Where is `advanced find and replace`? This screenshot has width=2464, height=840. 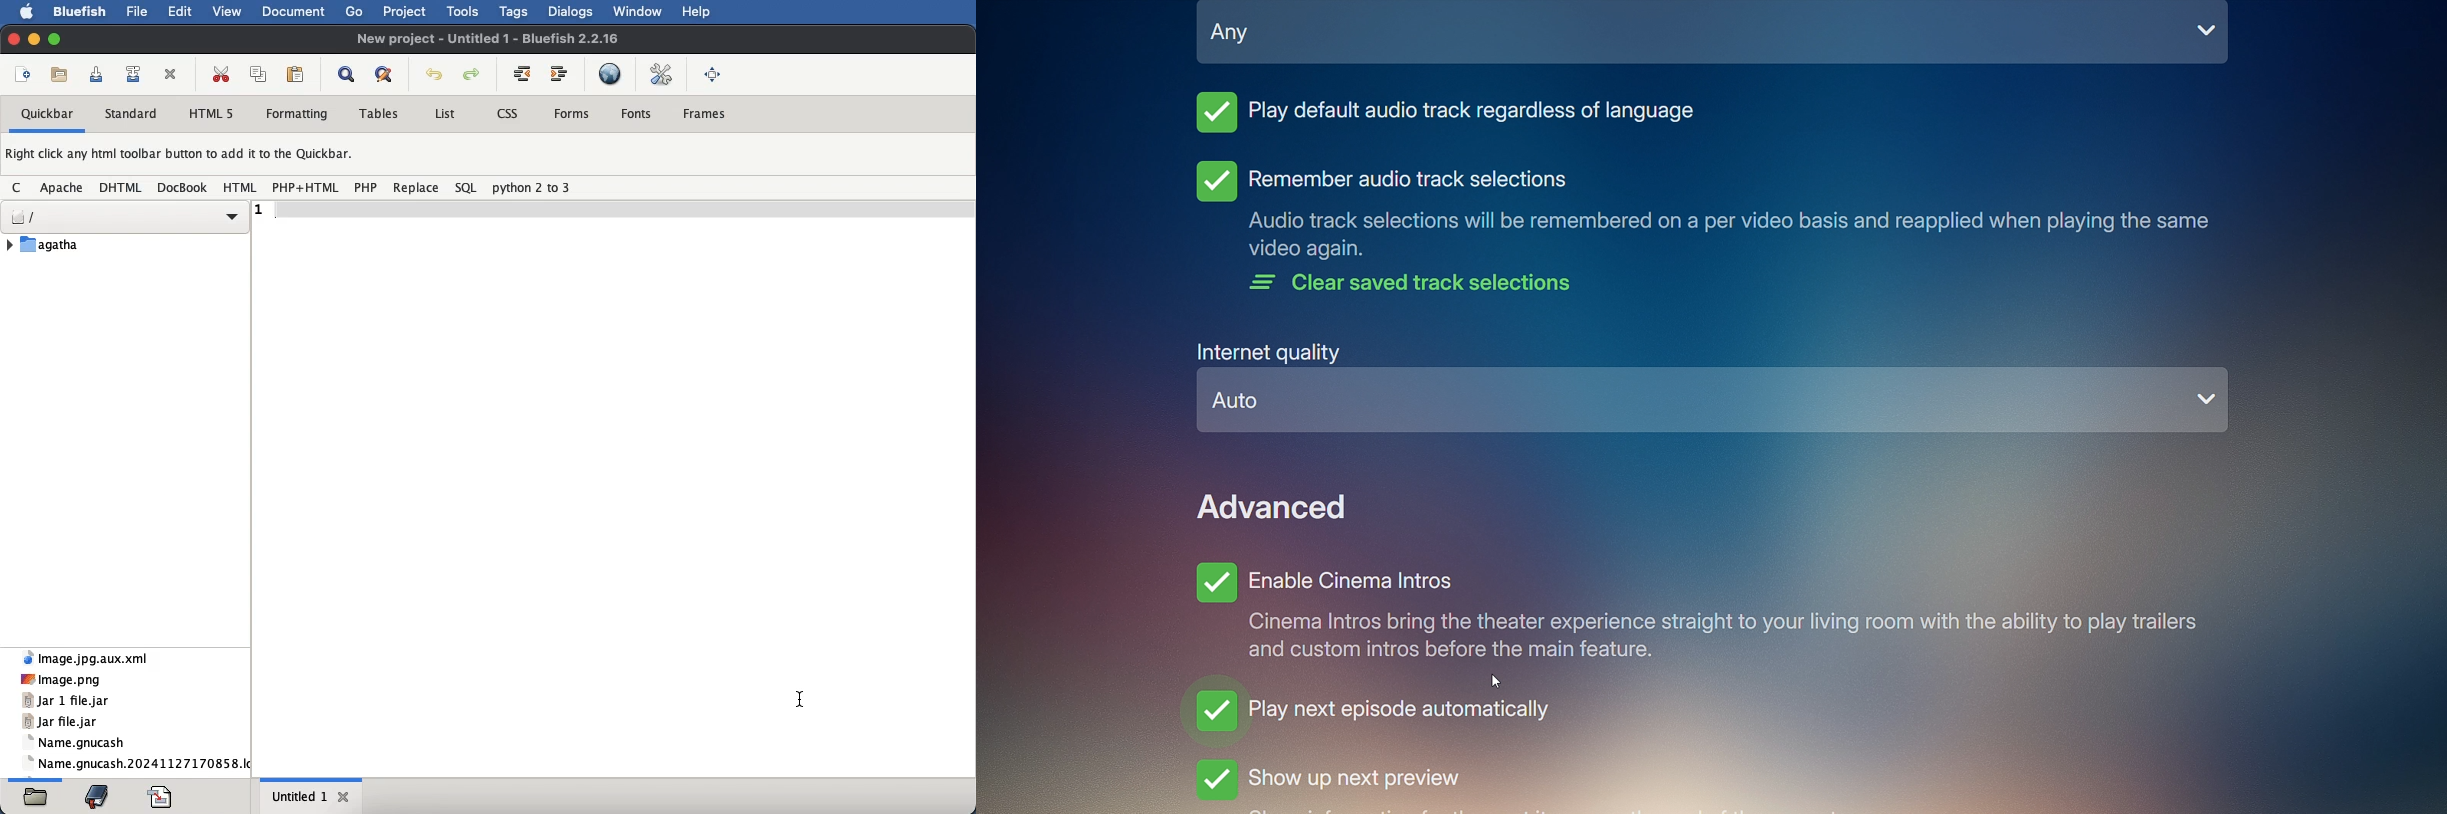 advanced find and replace is located at coordinates (385, 75).